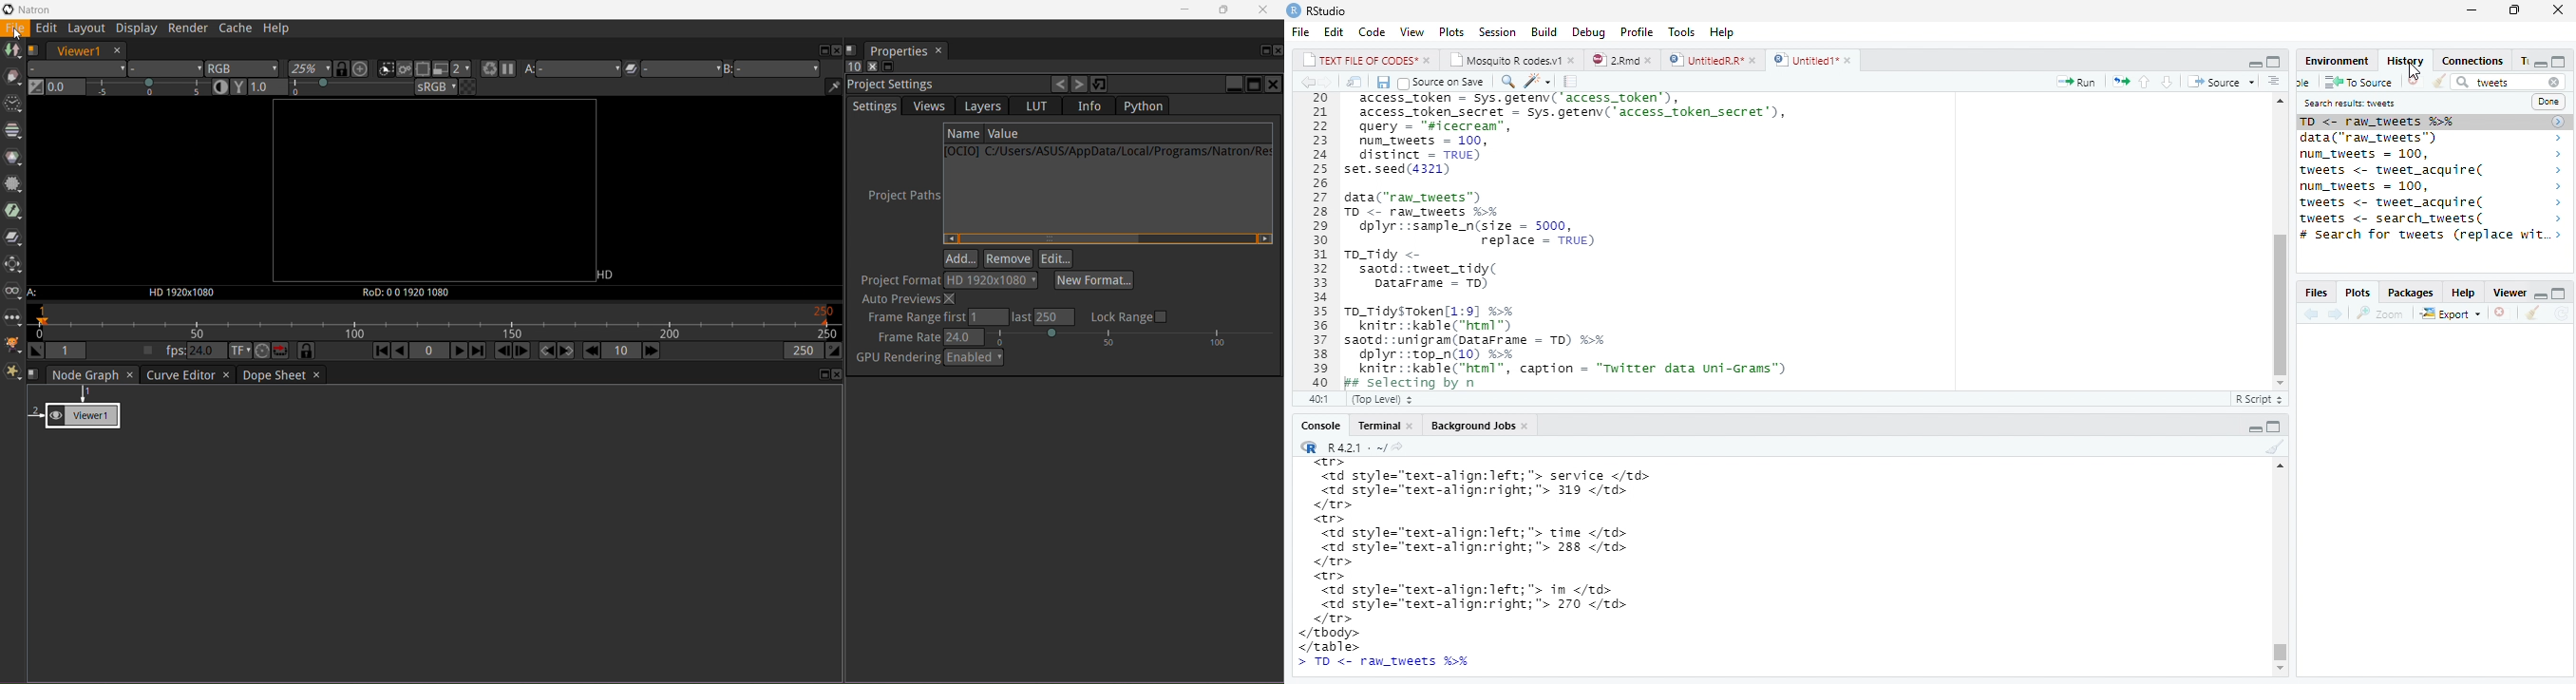  What do you see at coordinates (2473, 10) in the screenshot?
I see `minimize` at bounding box center [2473, 10].